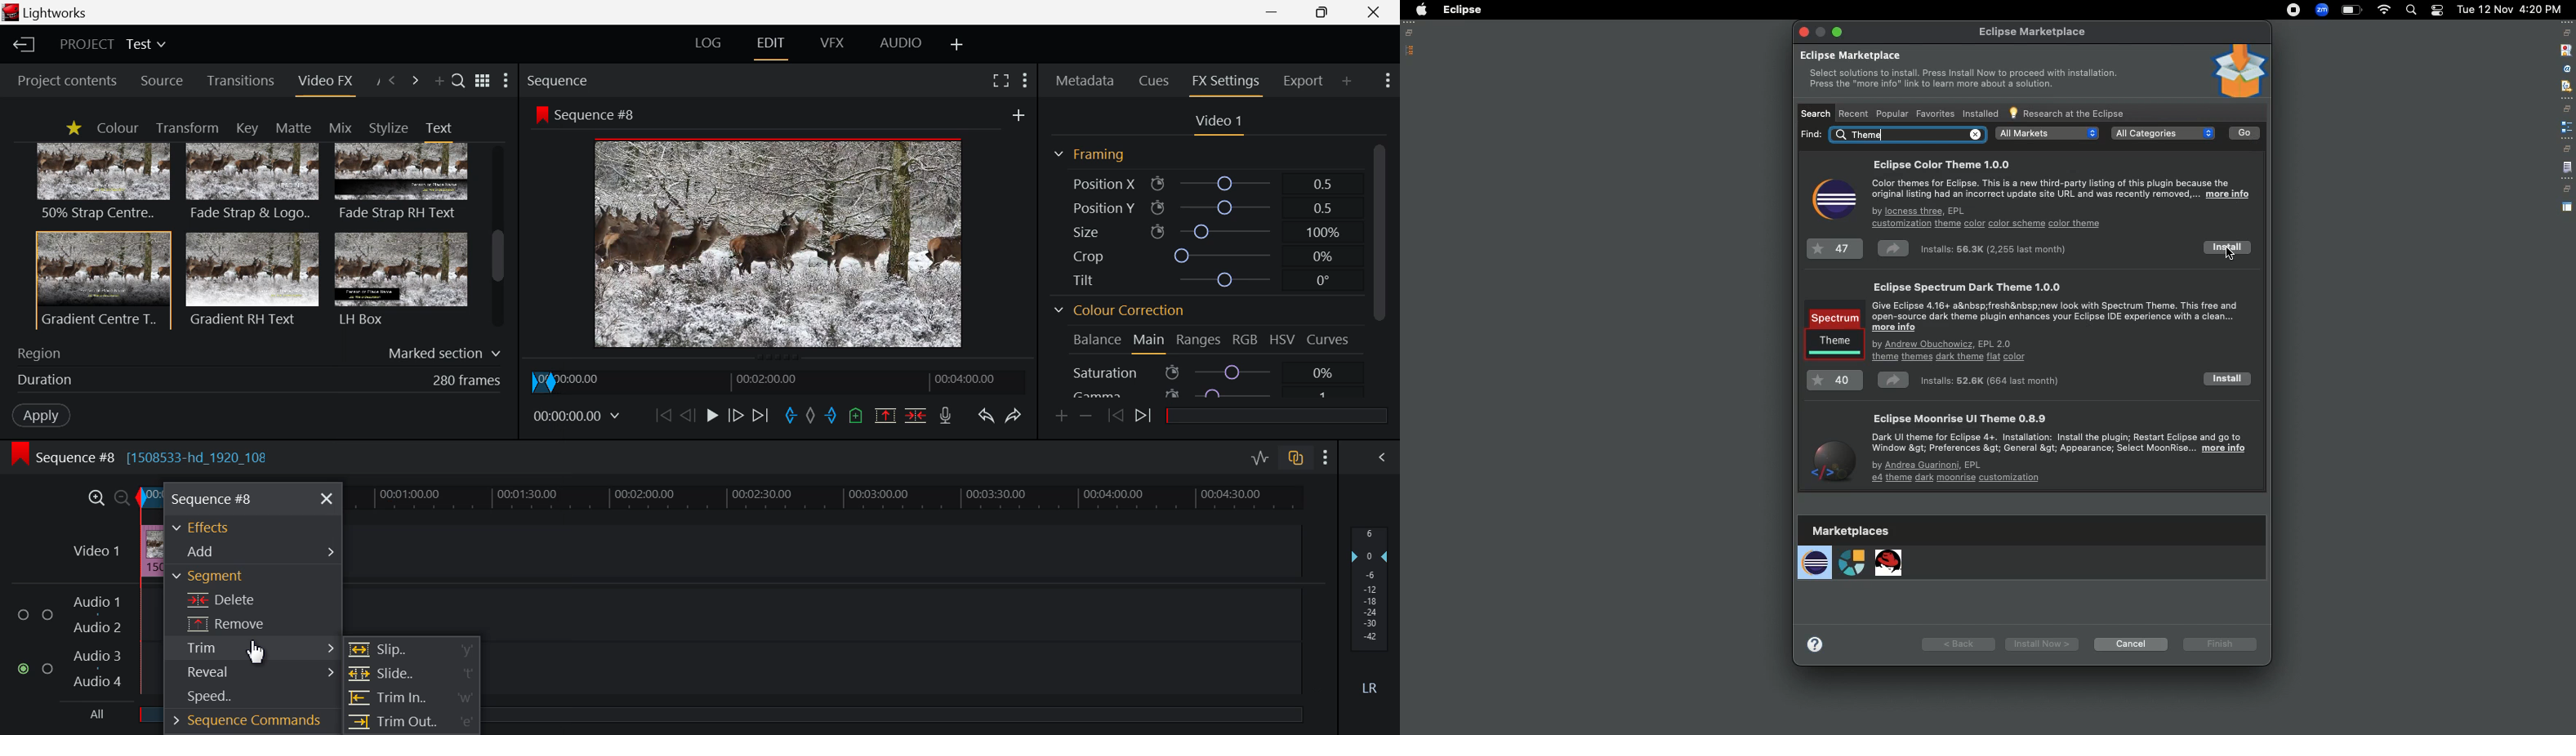  What do you see at coordinates (1202, 392) in the screenshot?
I see `Gamma` at bounding box center [1202, 392].